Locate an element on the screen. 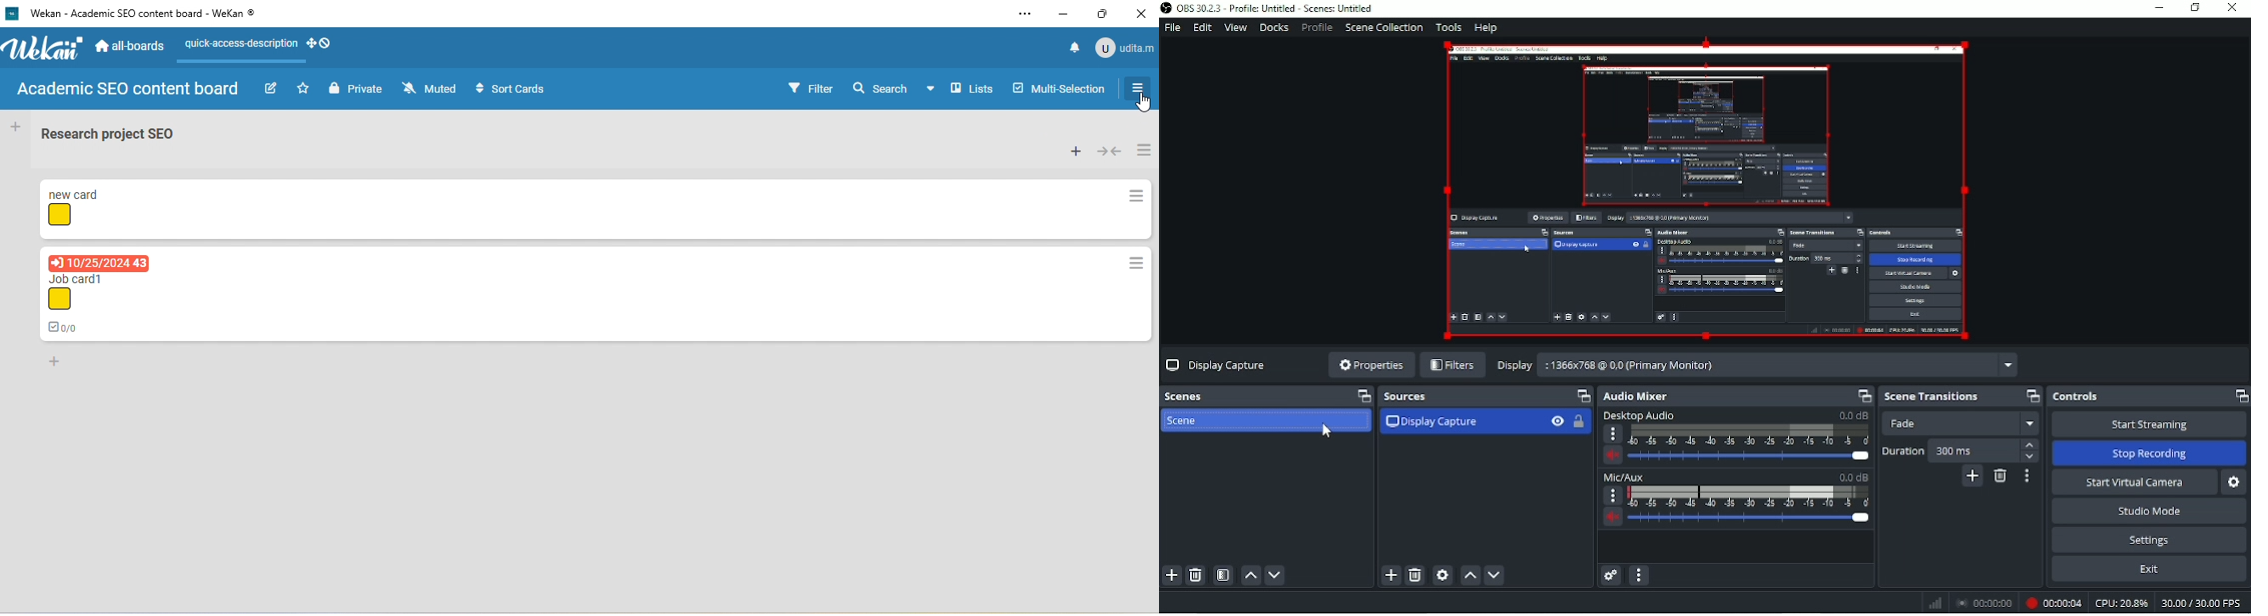  Filters is located at coordinates (1452, 366).